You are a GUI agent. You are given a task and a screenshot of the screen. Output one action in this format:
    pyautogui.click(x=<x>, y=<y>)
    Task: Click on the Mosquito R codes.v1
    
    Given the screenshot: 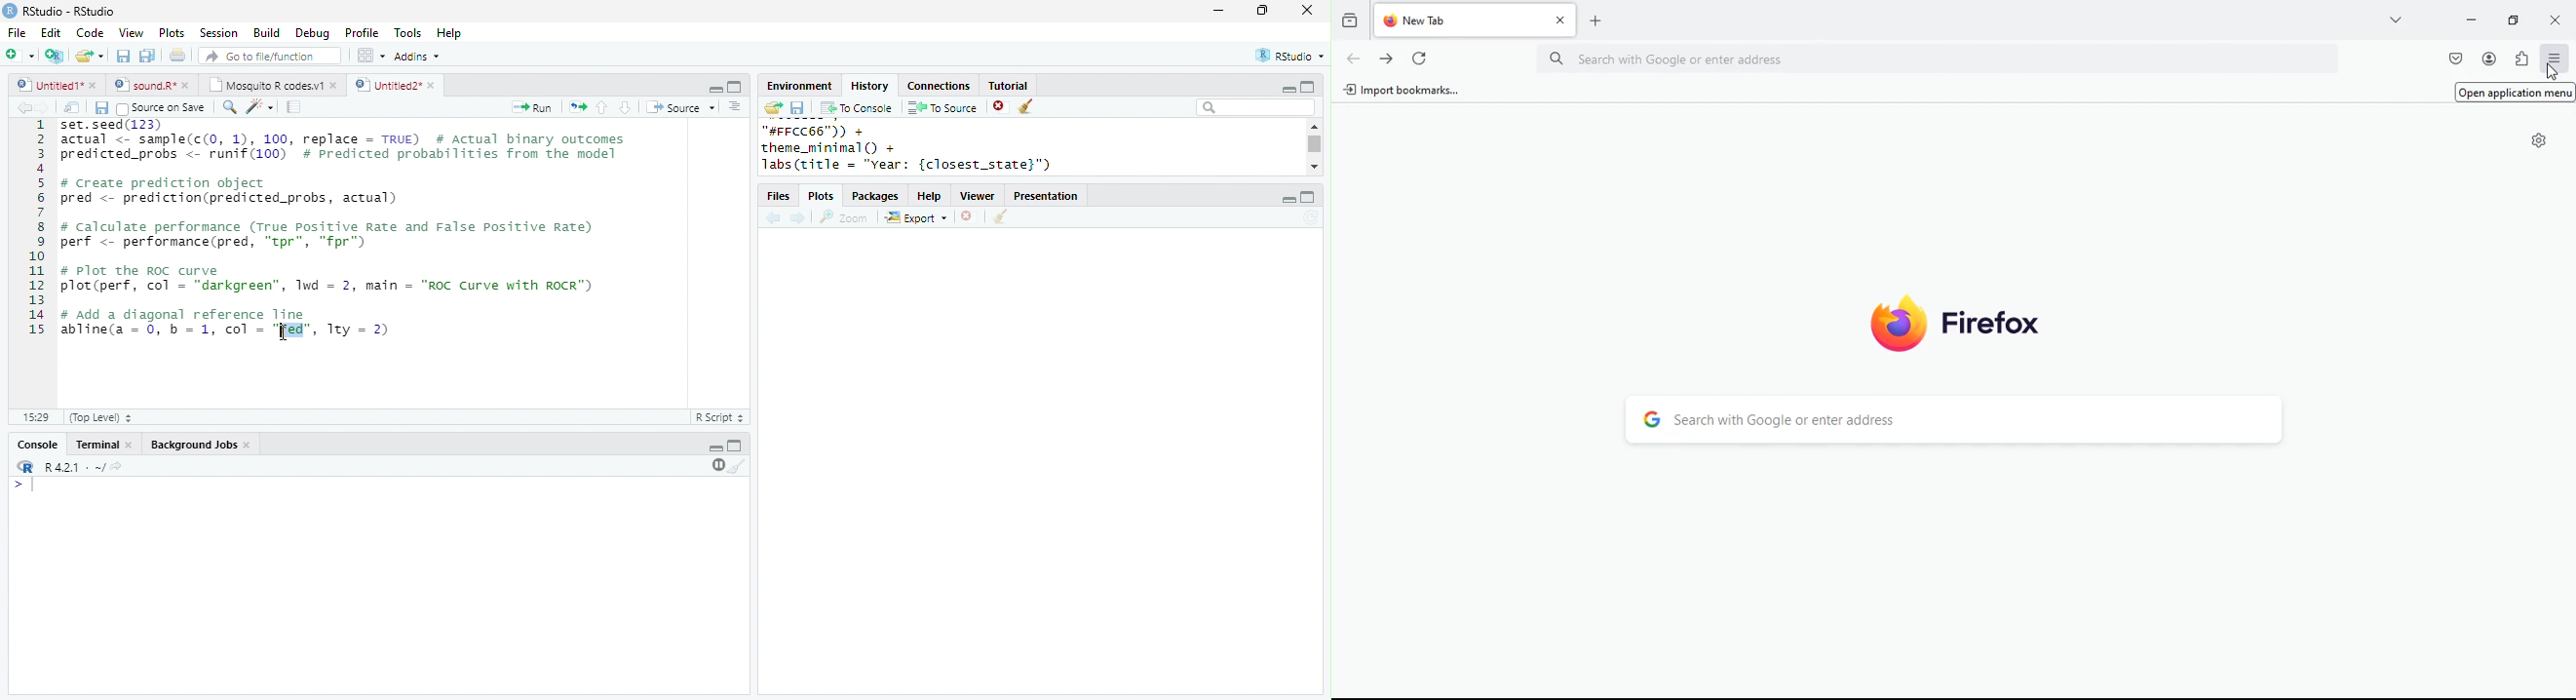 What is the action you would take?
    pyautogui.click(x=266, y=85)
    